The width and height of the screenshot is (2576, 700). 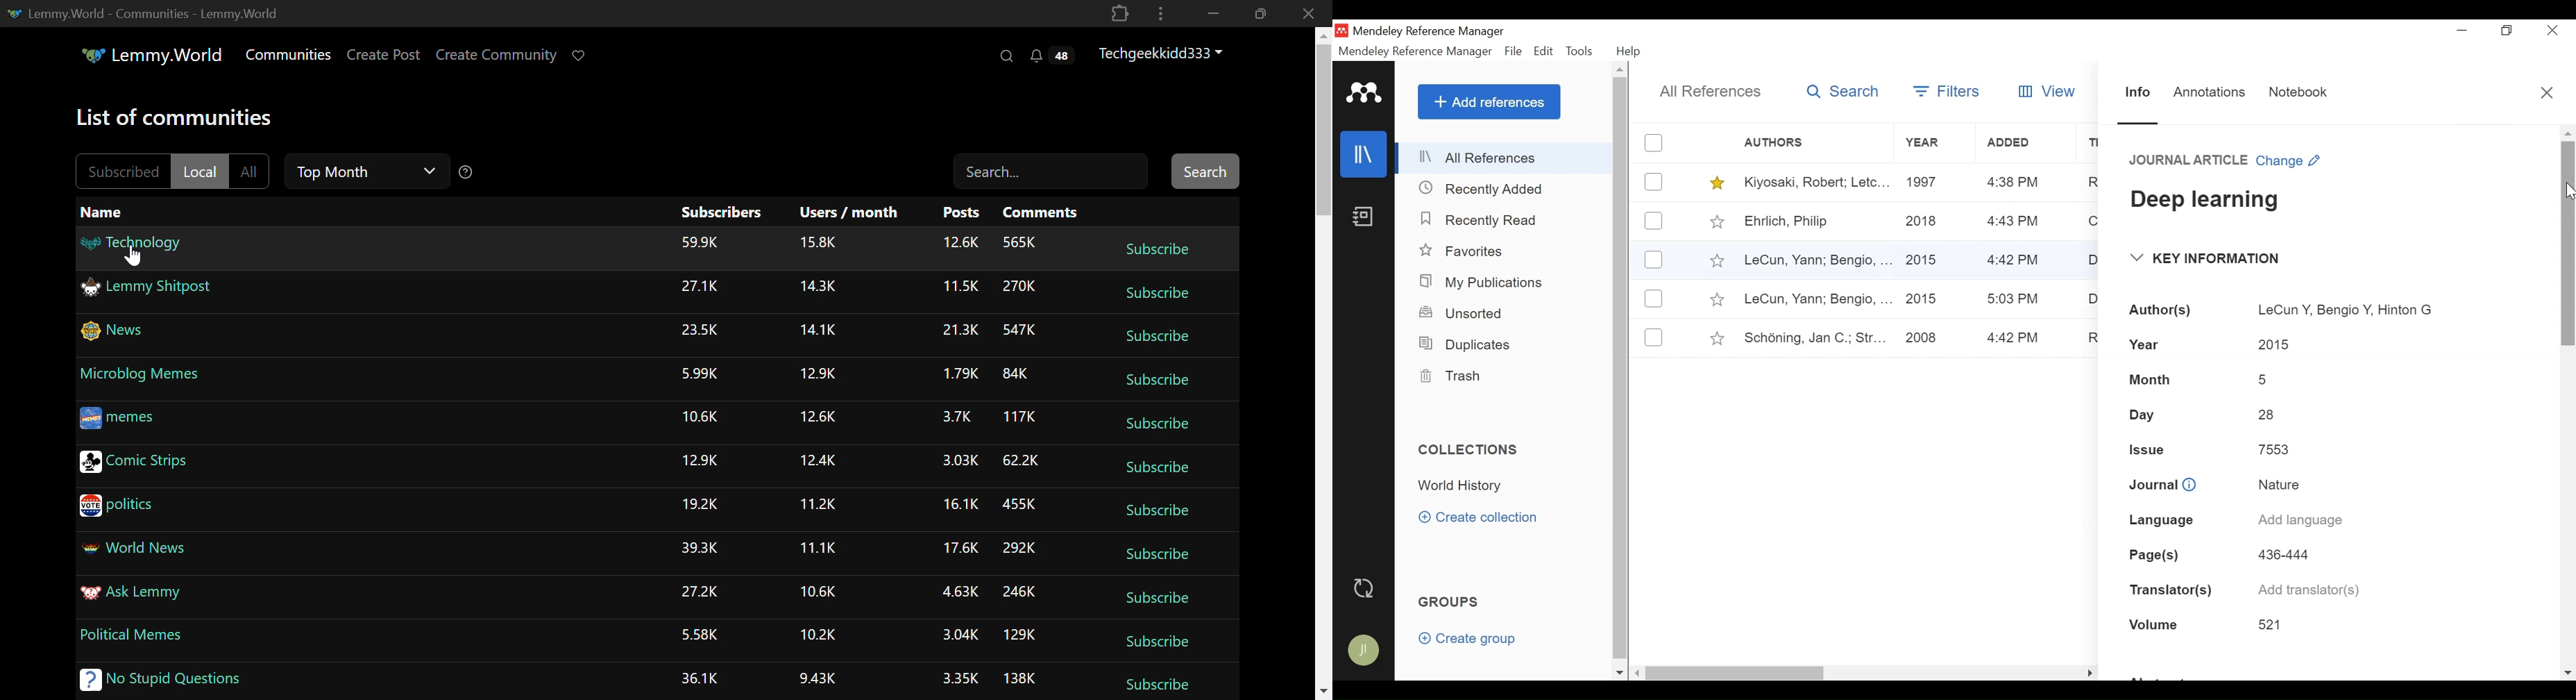 What do you see at coordinates (1017, 242) in the screenshot?
I see `565K` at bounding box center [1017, 242].